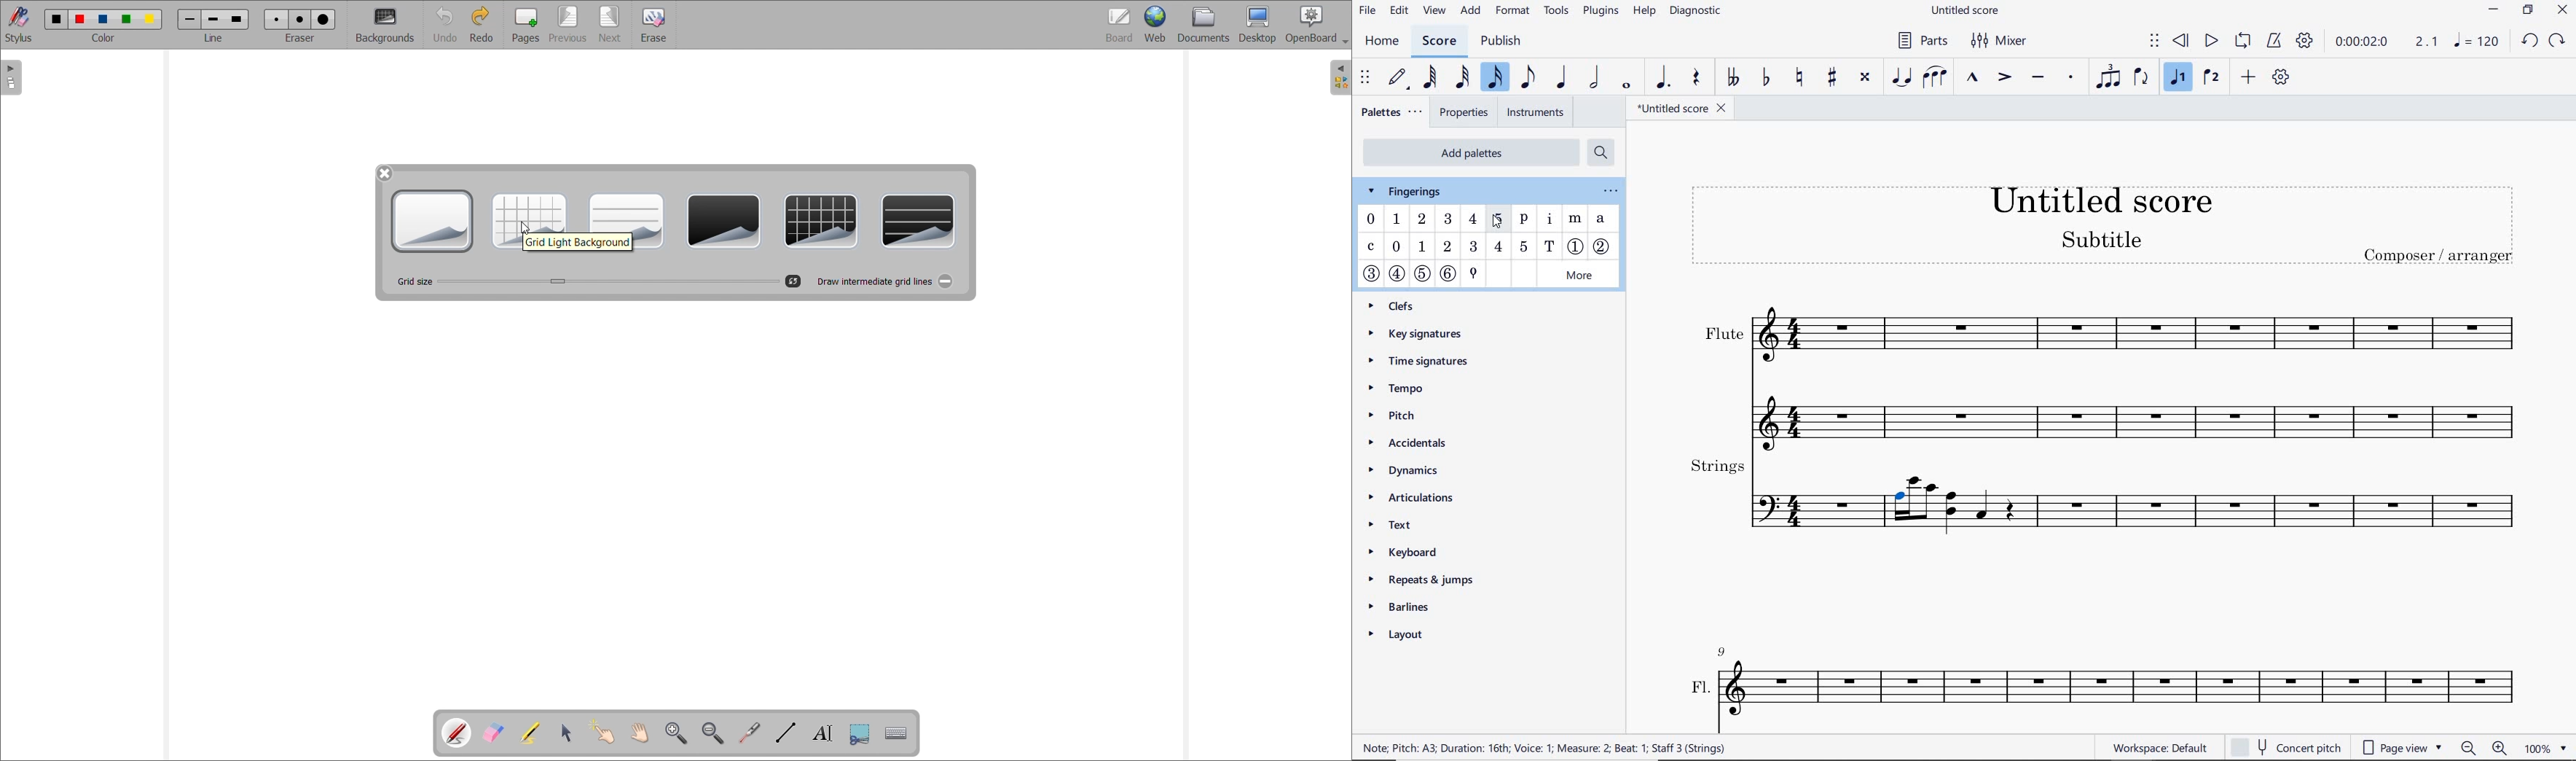 This screenshot has height=784, width=2576. Describe the element at coordinates (1576, 217) in the screenshot. I see `RH GUITAR FINGERING M` at that location.